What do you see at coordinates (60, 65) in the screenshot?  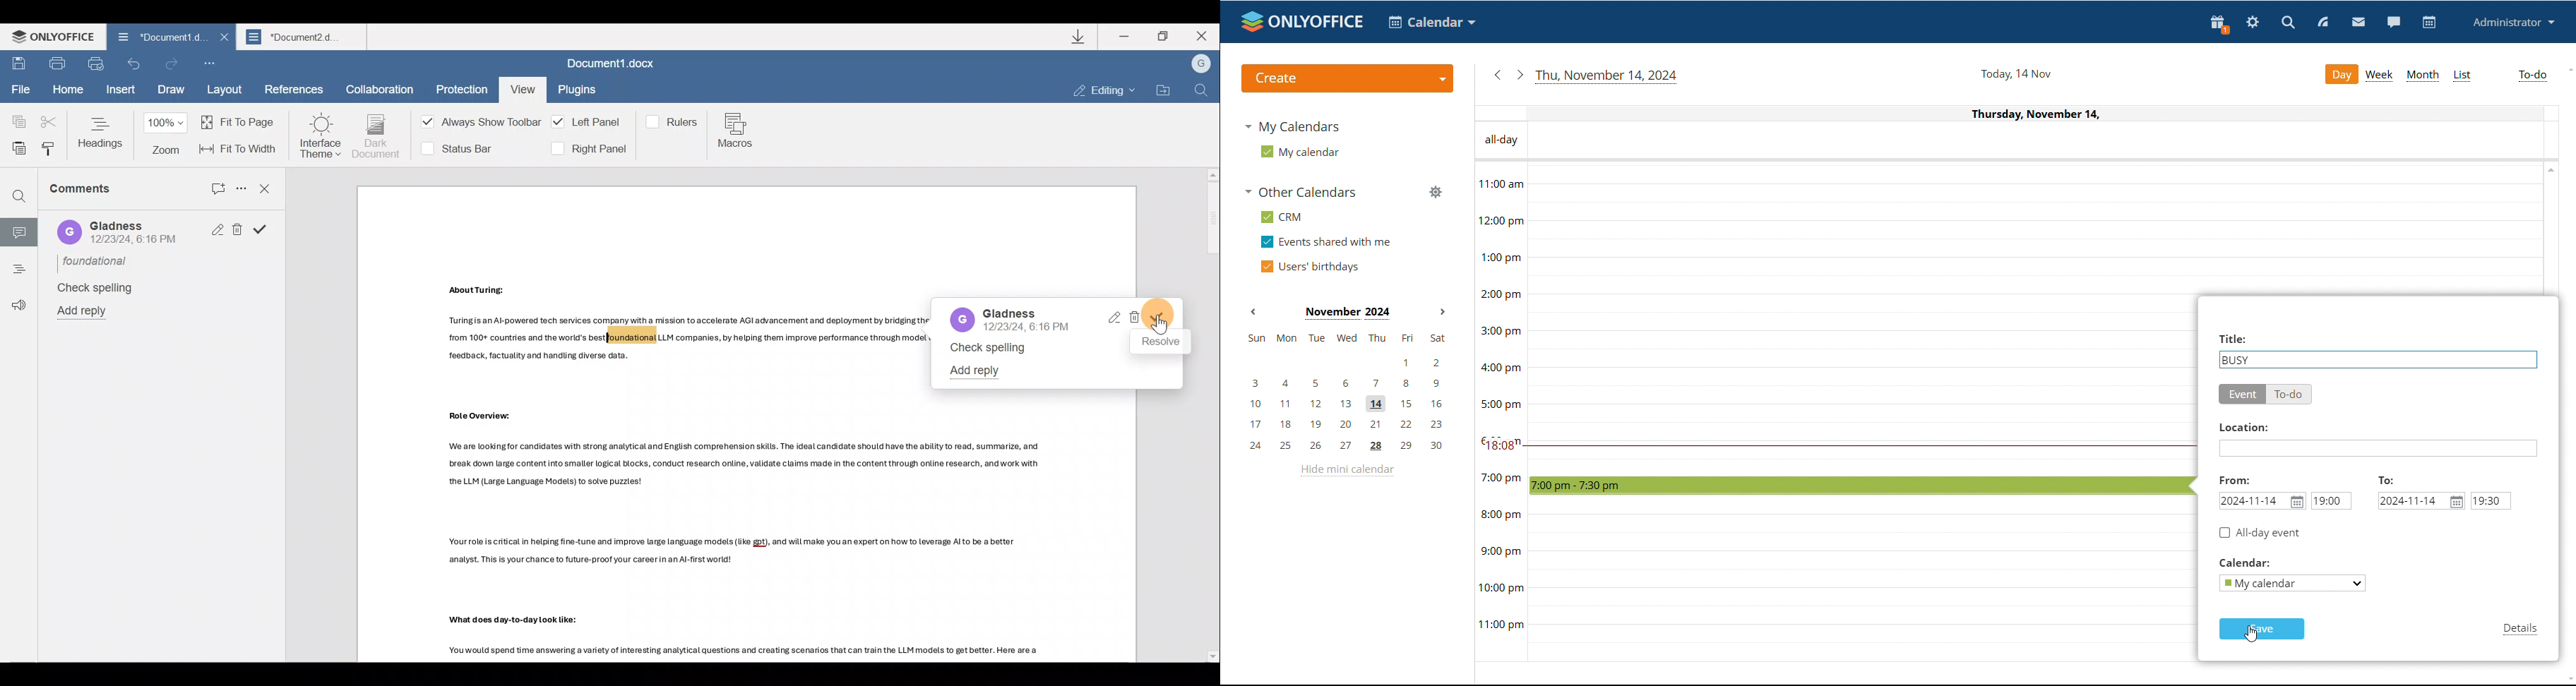 I see `Print file` at bounding box center [60, 65].